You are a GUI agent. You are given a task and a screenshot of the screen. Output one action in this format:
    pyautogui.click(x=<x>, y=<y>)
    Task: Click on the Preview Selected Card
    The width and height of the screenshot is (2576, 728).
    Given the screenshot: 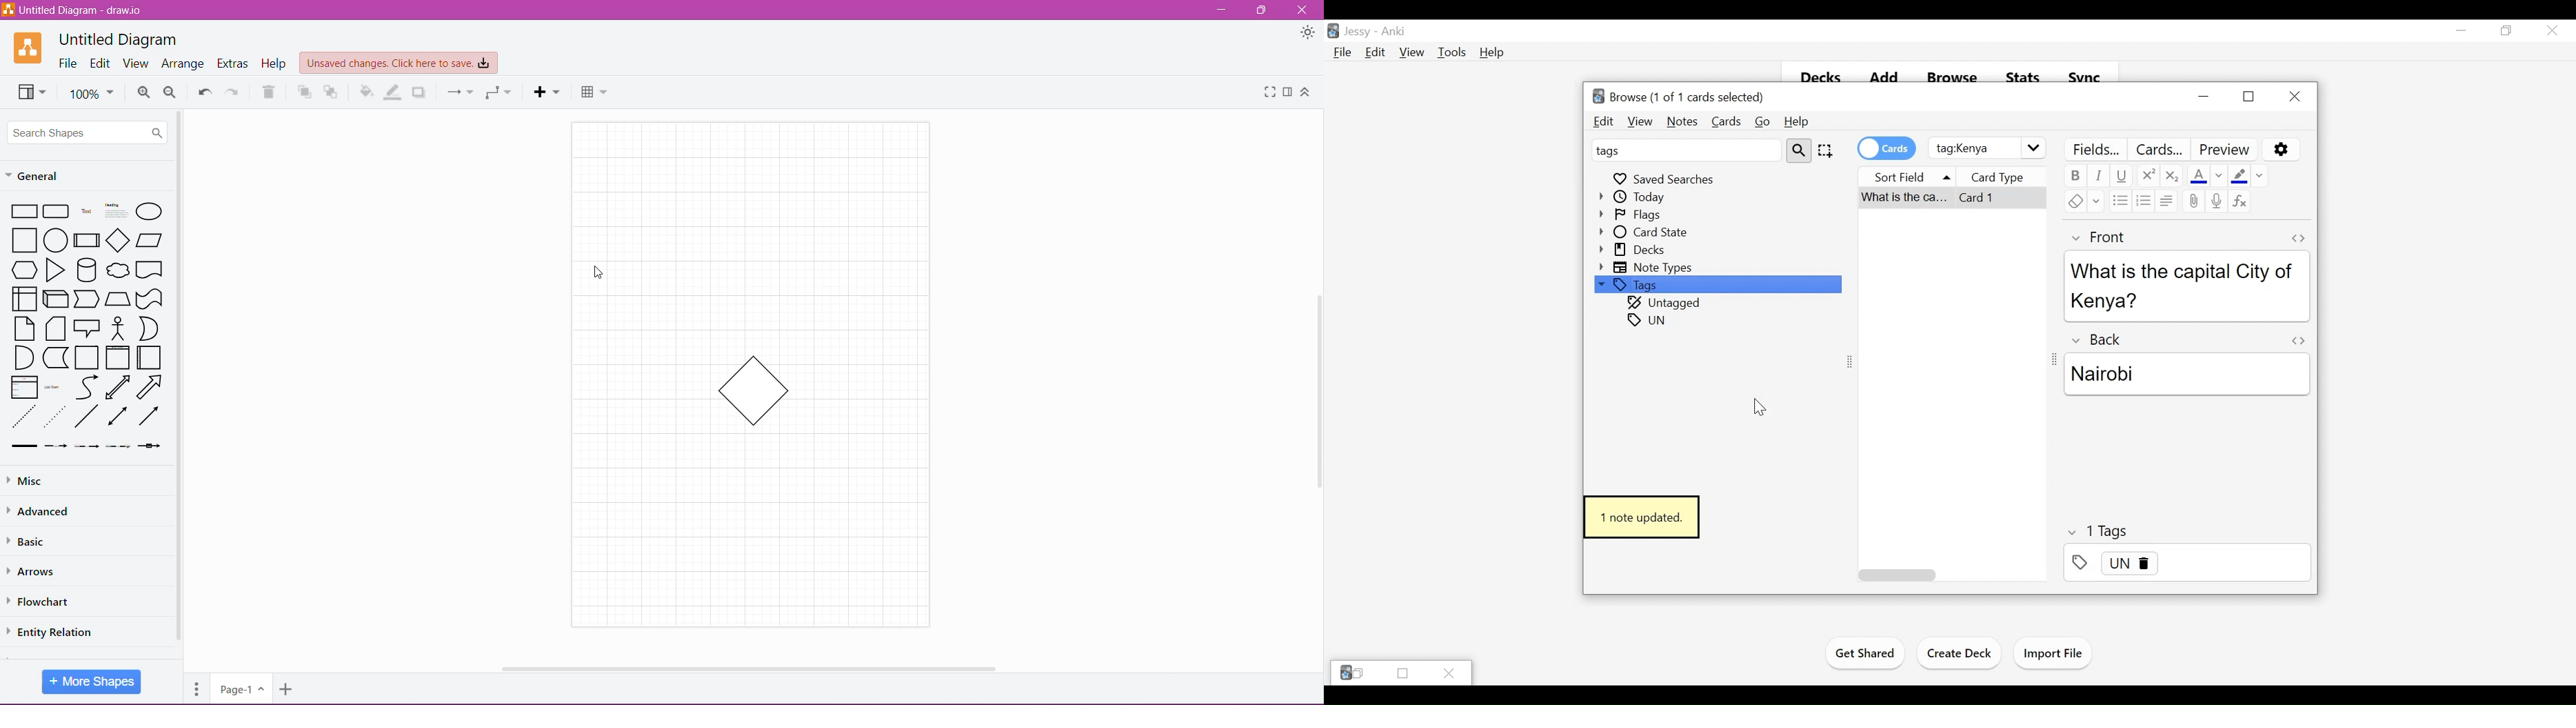 What is the action you would take?
    pyautogui.click(x=2226, y=149)
    